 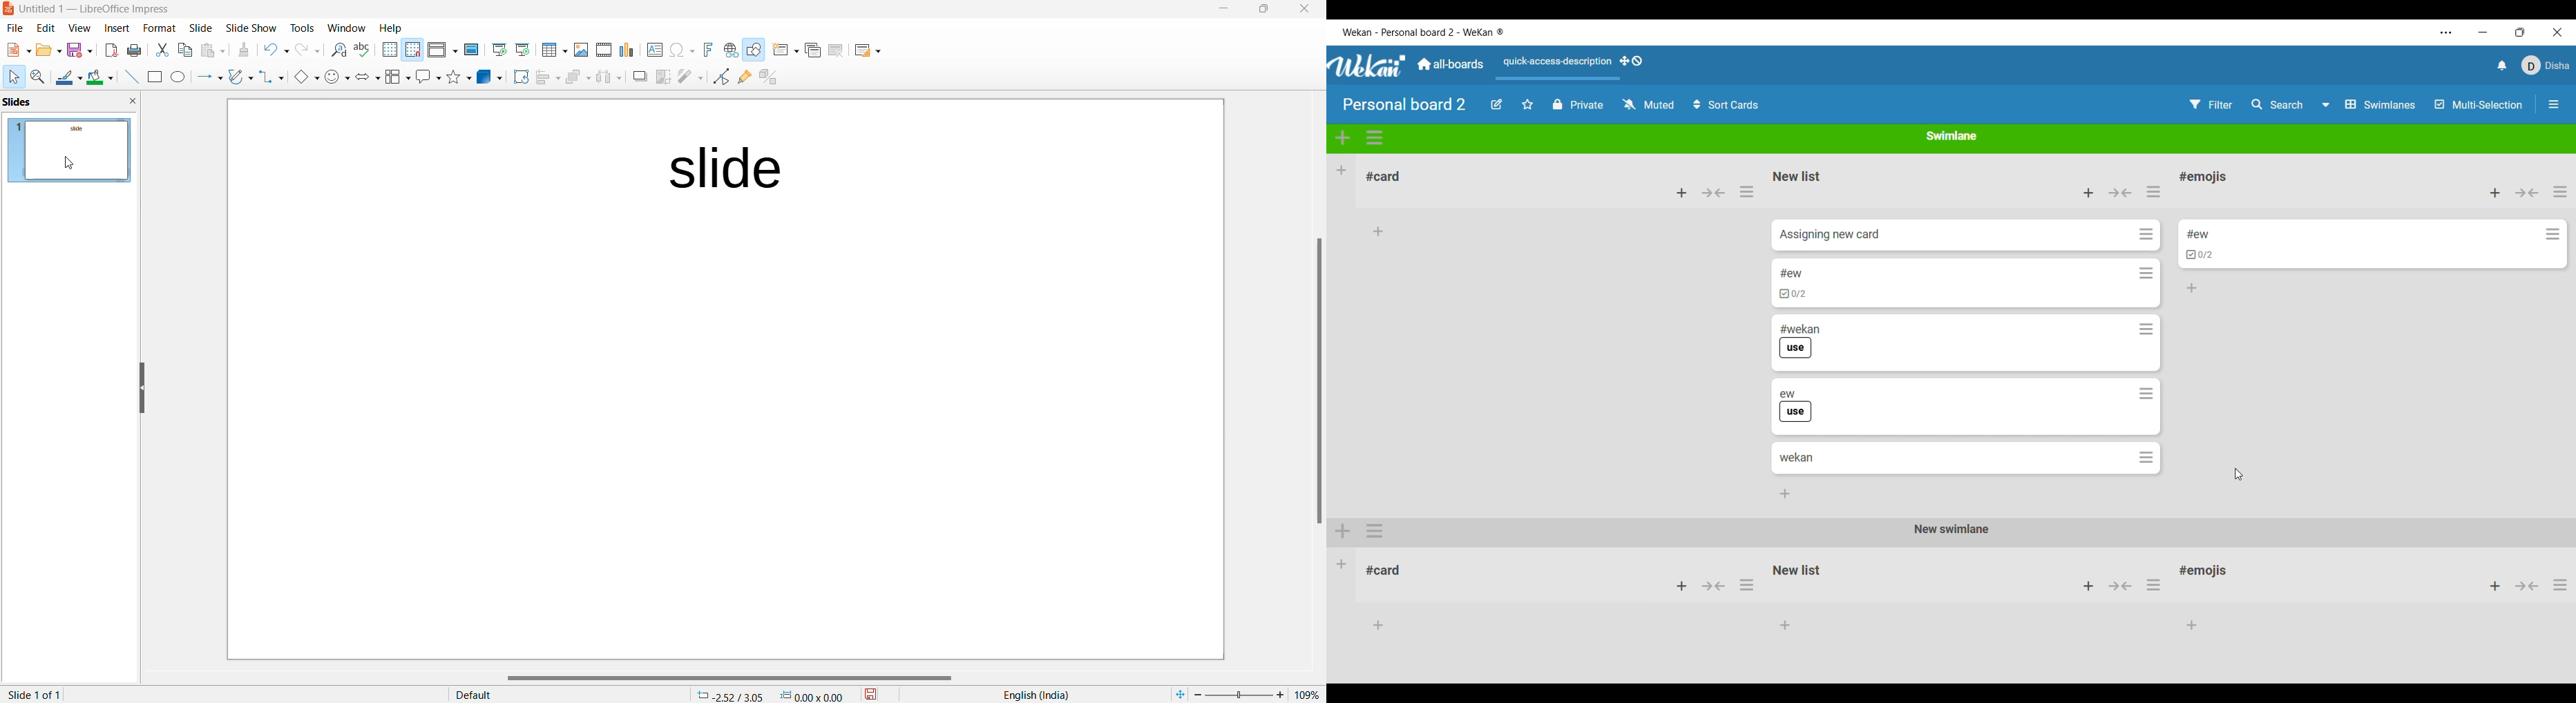 I want to click on align, so click(x=548, y=78).